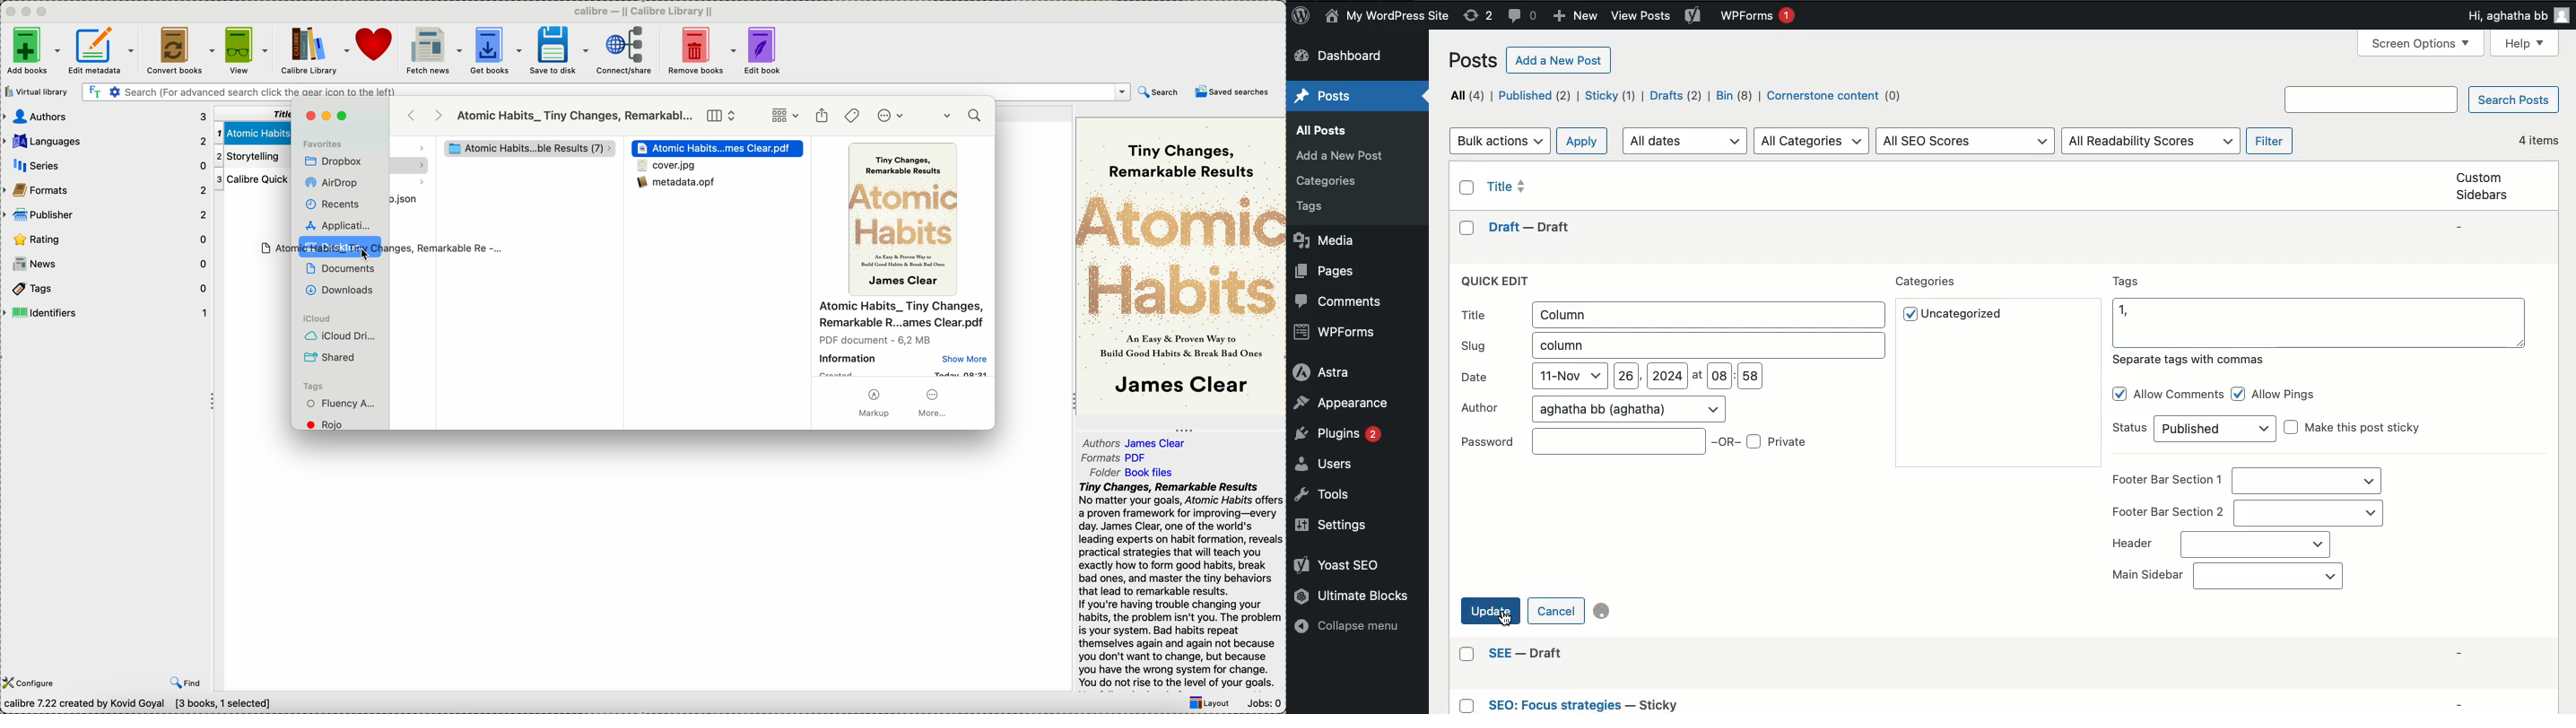 Image resolution: width=2576 pixels, height=728 pixels. Describe the element at coordinates (105, 313) in the screenshot. I see `identifiers` at that location.